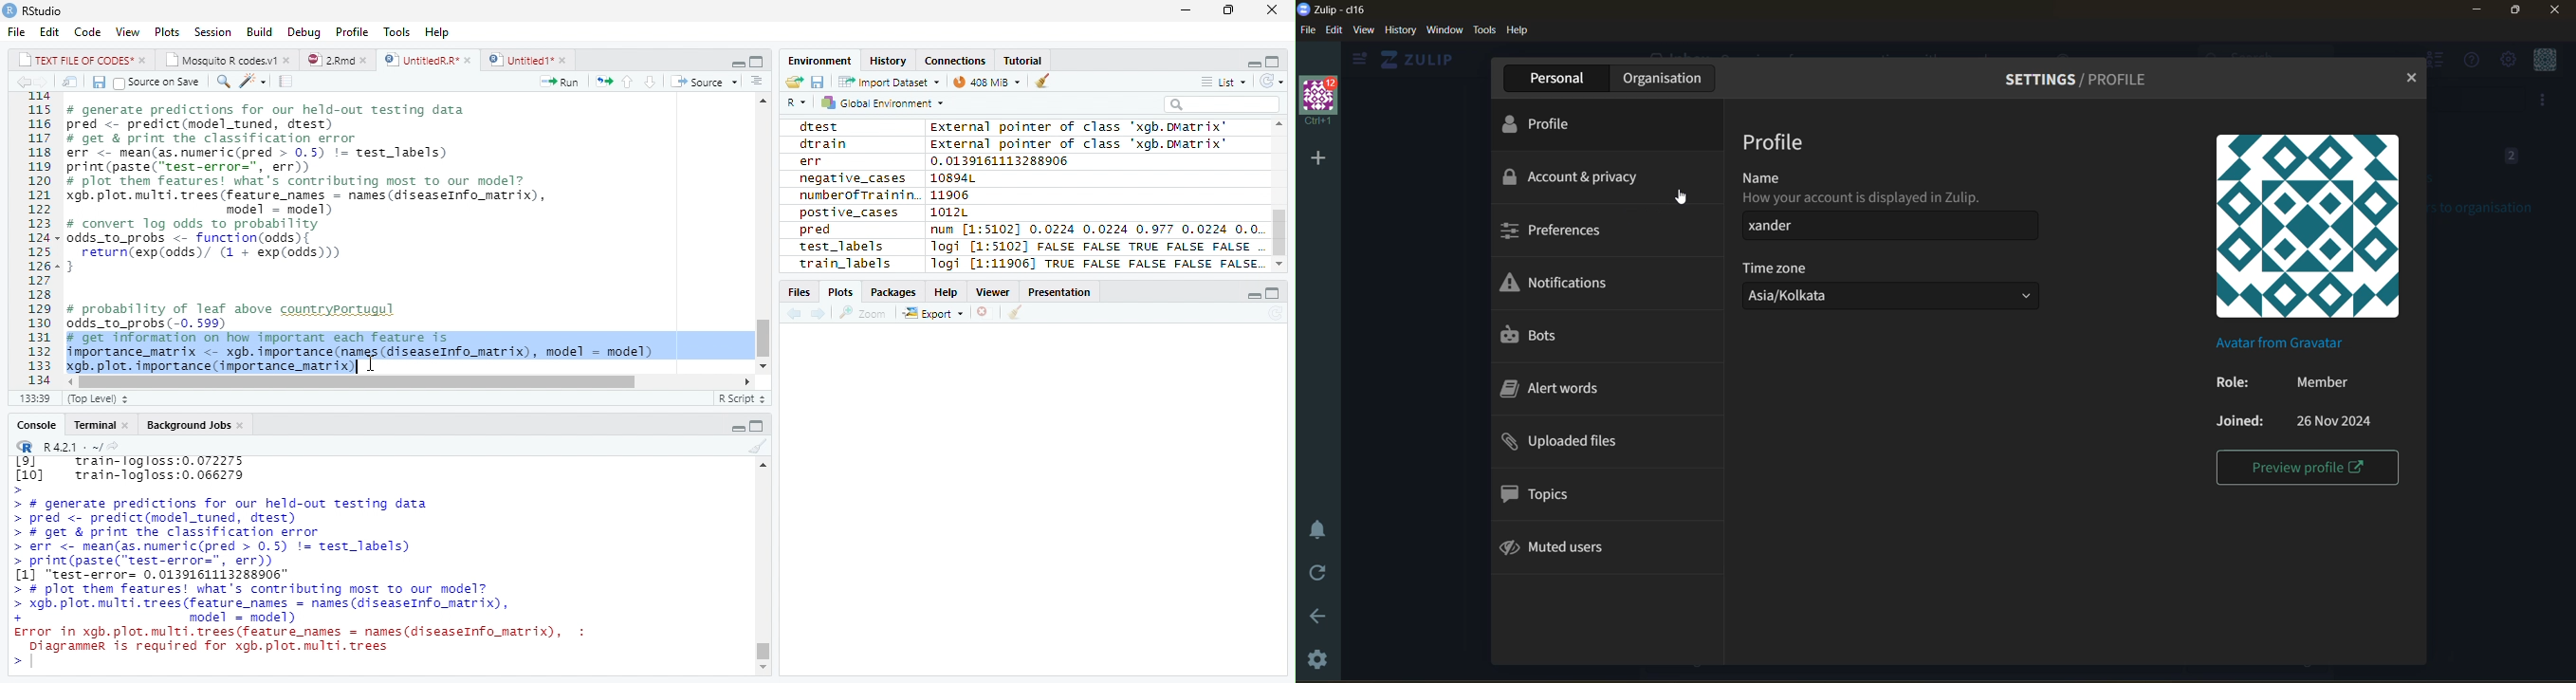  What do you see at coordinates (819, 81) in the screenshot?
I see `Save` at bounding box center [819, 81].